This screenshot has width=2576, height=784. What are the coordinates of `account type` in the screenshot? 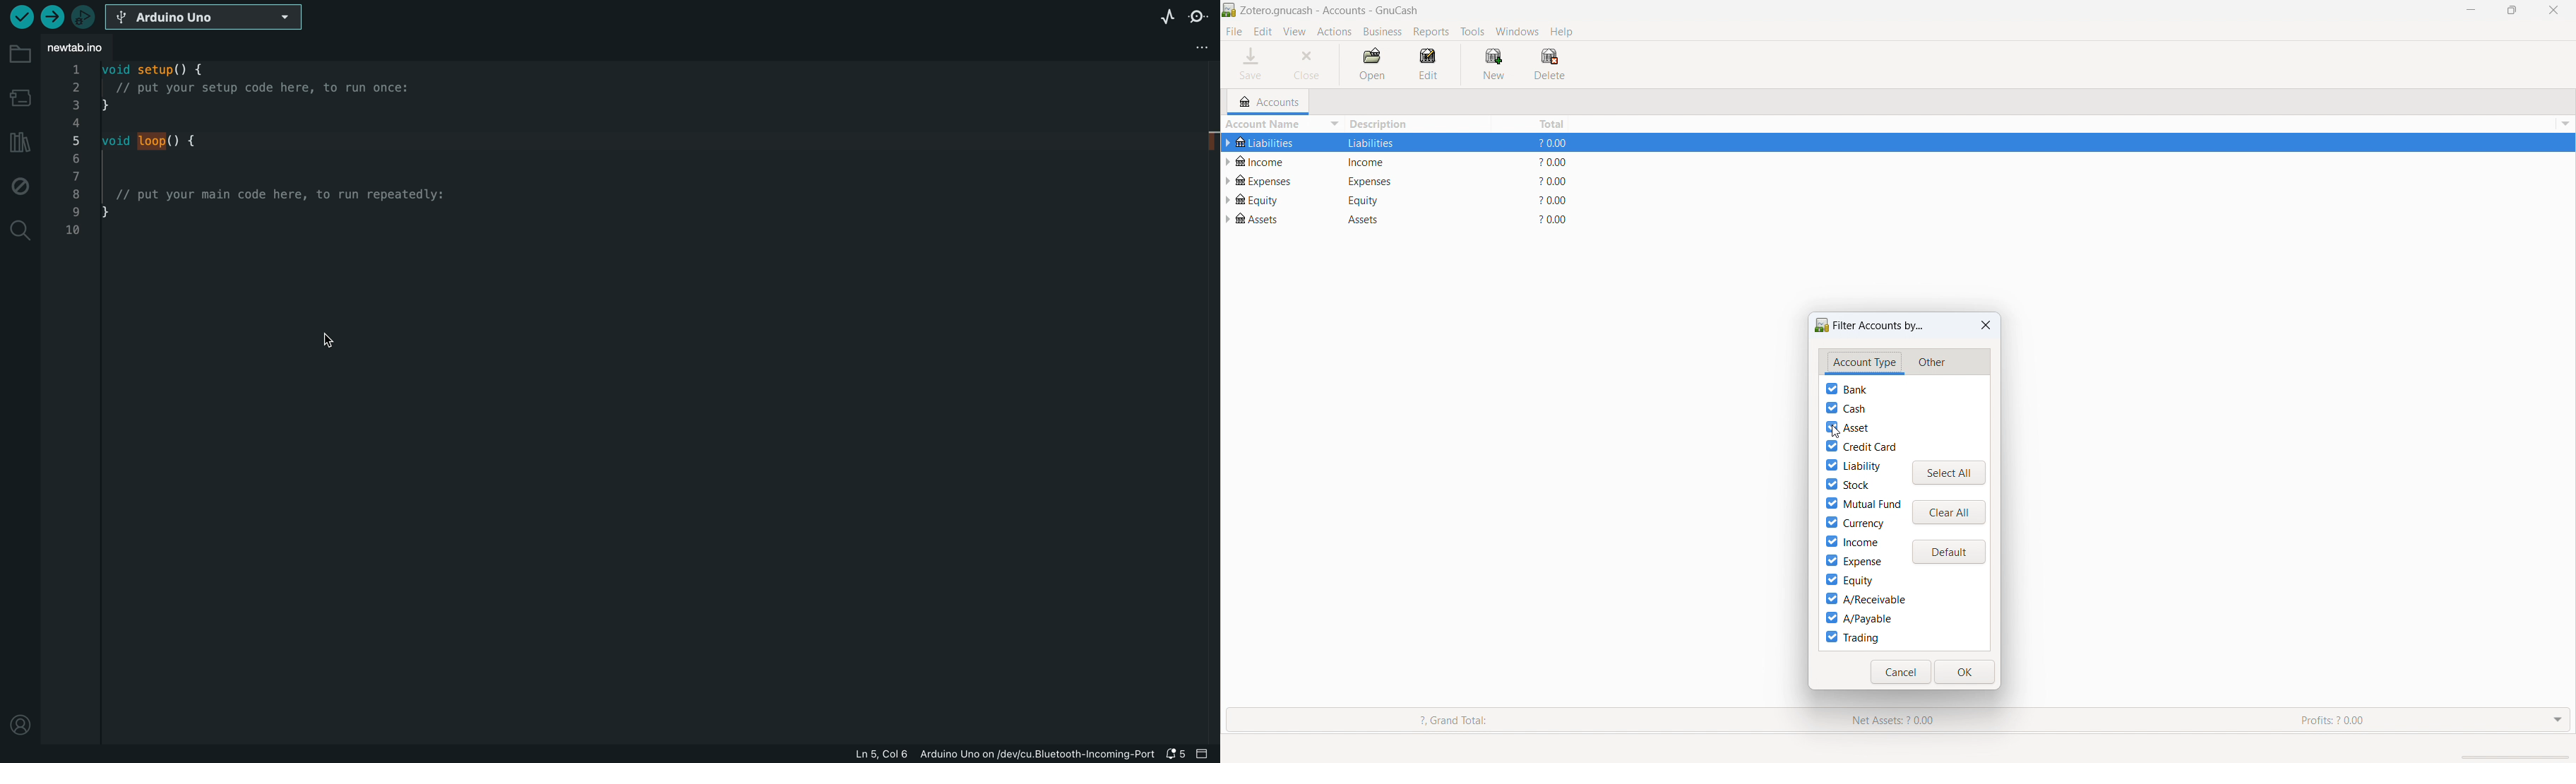 It's located at (1864, 362).